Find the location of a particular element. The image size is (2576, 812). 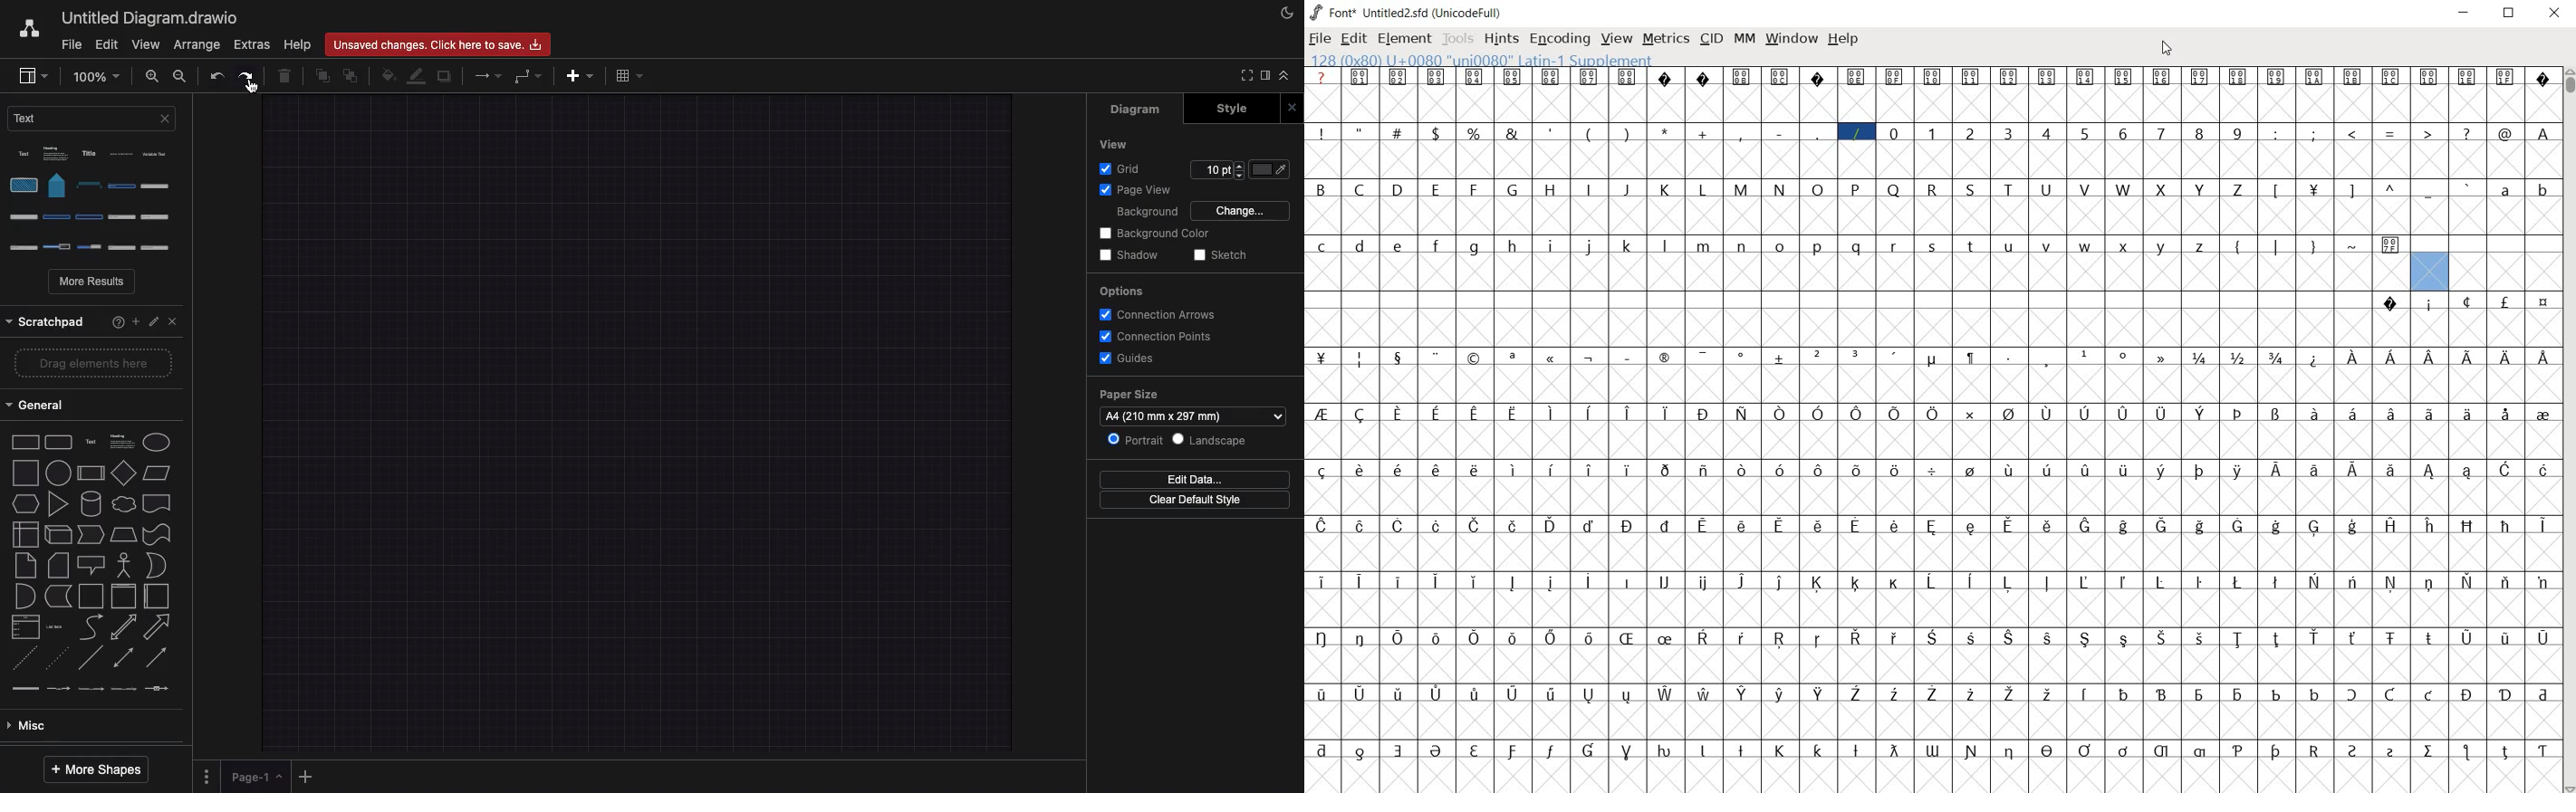

glyph is located at coordinates (2200, 752).